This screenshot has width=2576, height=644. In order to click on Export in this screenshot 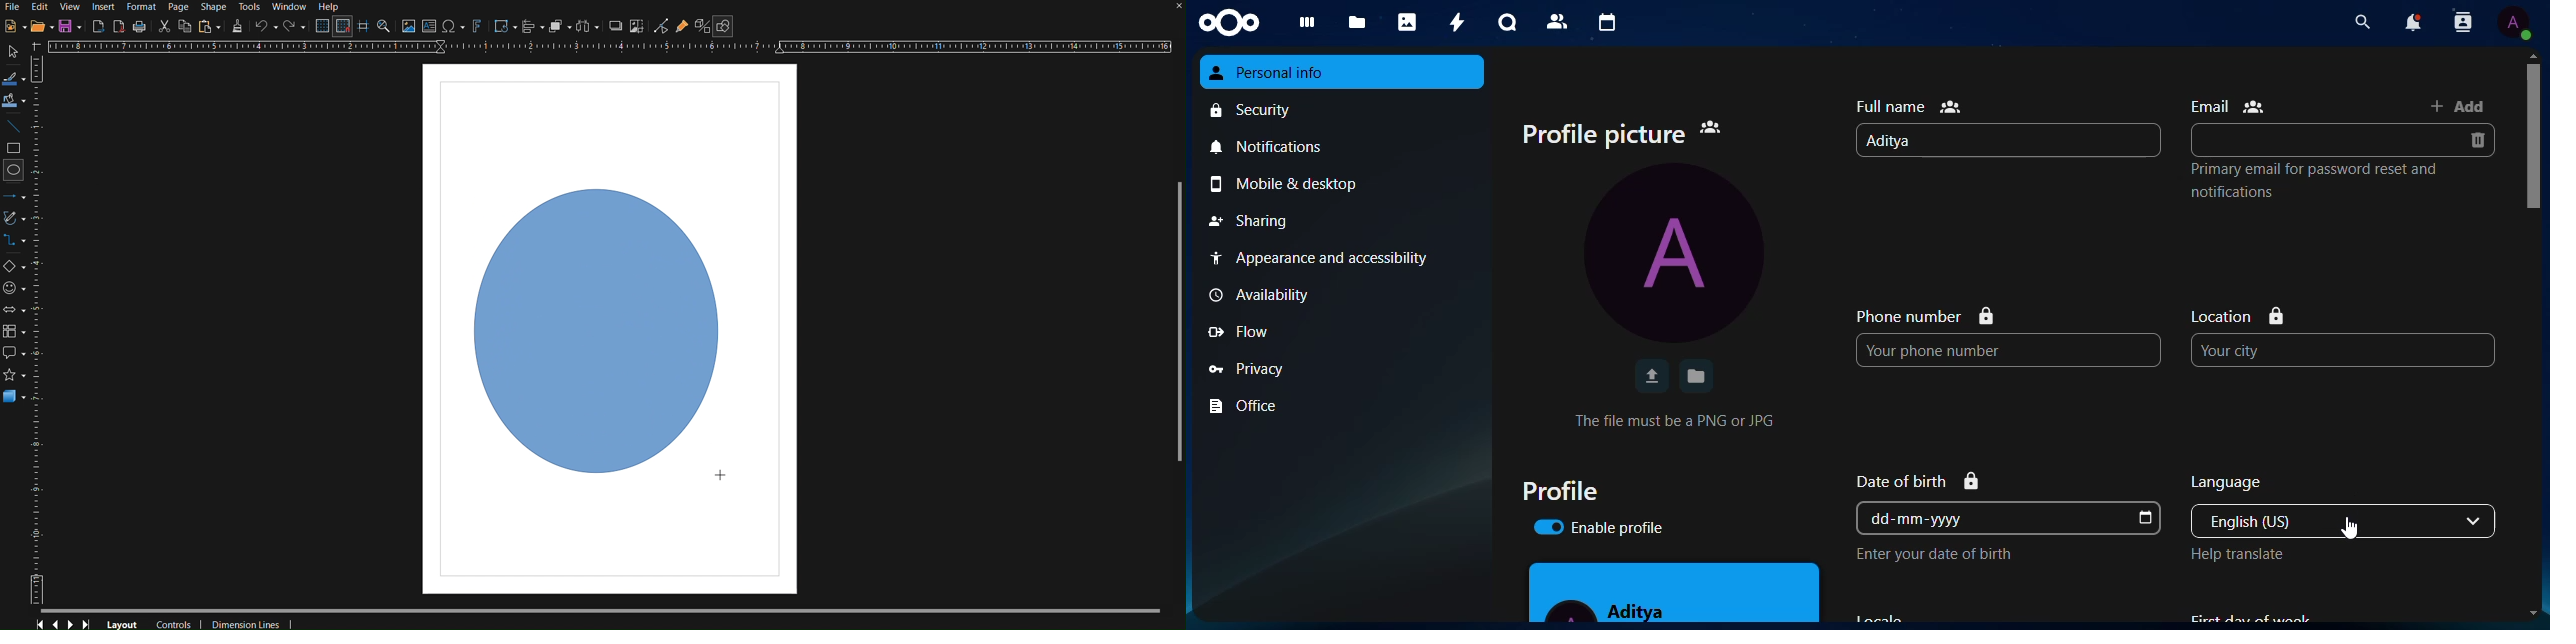, I will do `click(99, 25)`.